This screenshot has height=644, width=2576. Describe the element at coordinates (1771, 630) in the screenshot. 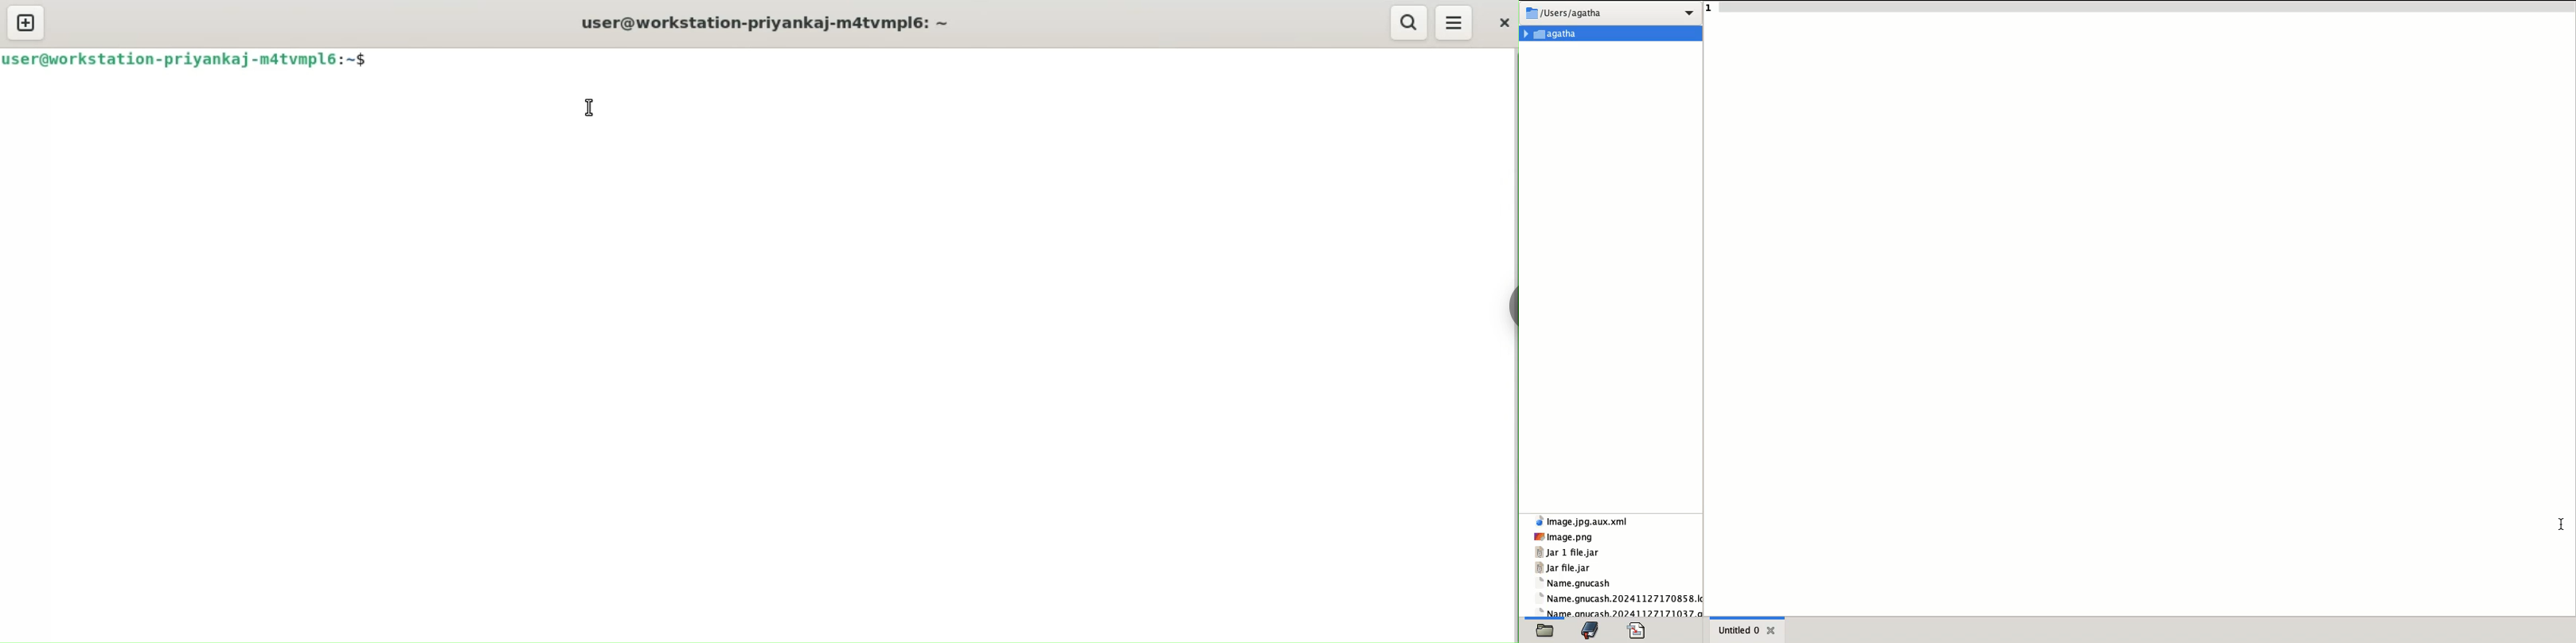

I see `close` at that location.